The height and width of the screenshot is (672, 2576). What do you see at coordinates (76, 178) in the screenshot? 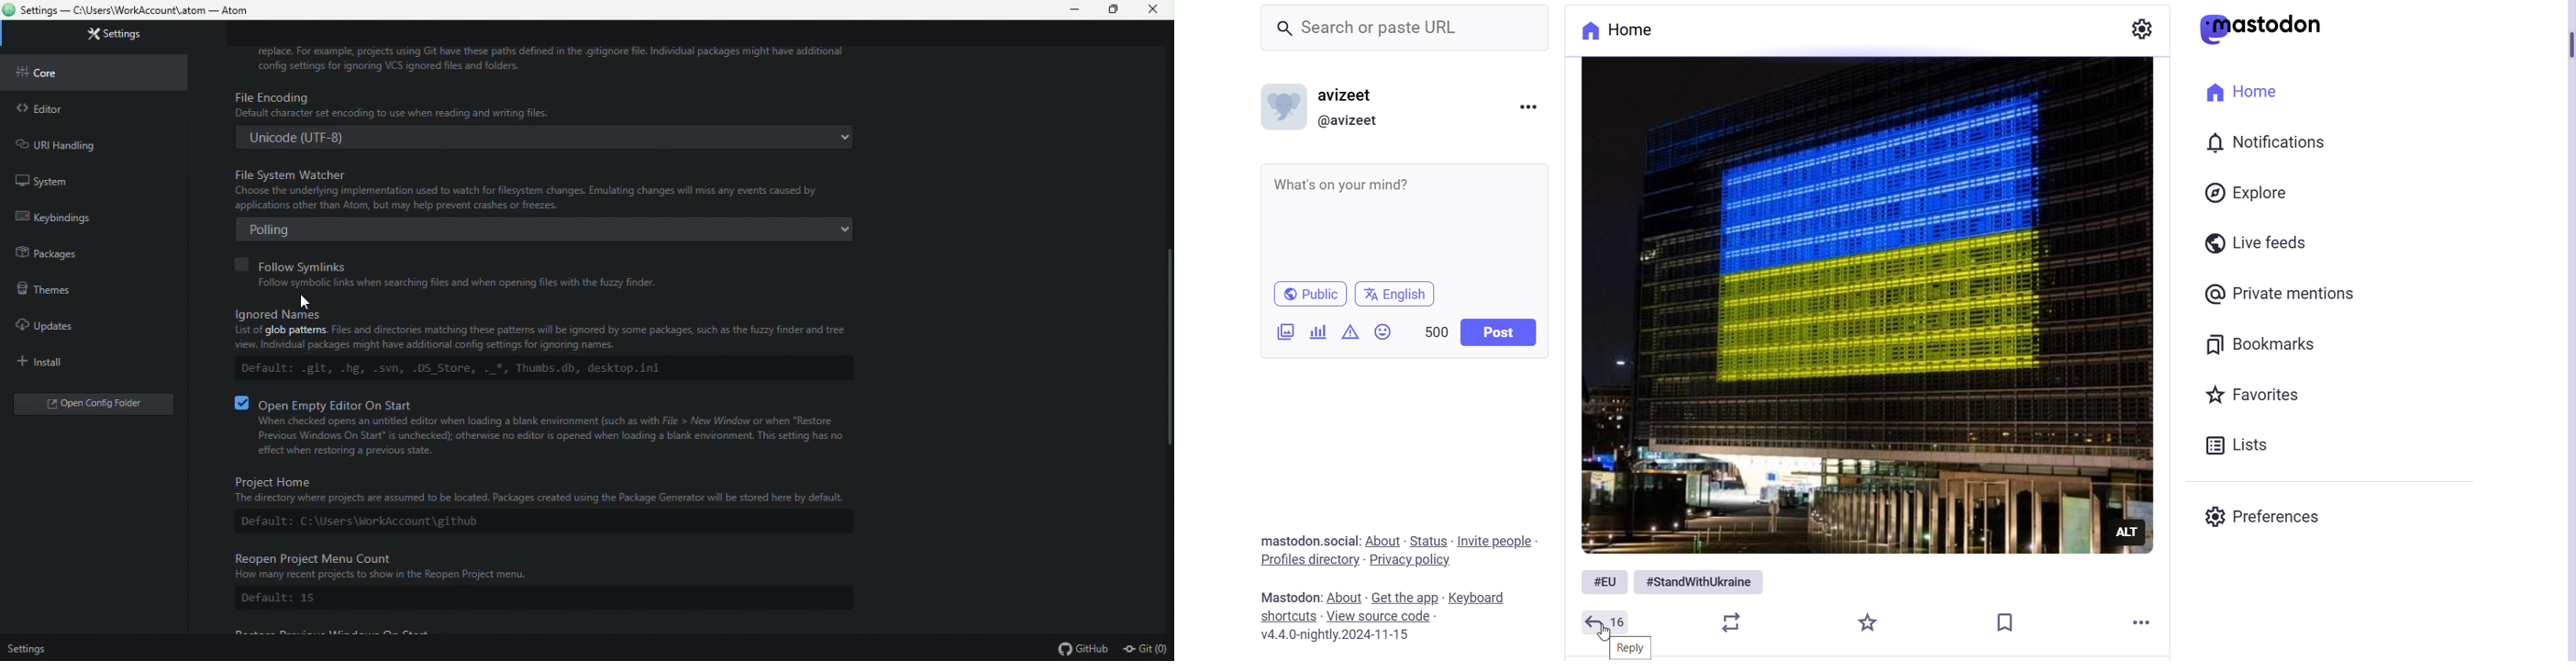
I see `system` at bounding box center [76, 178].